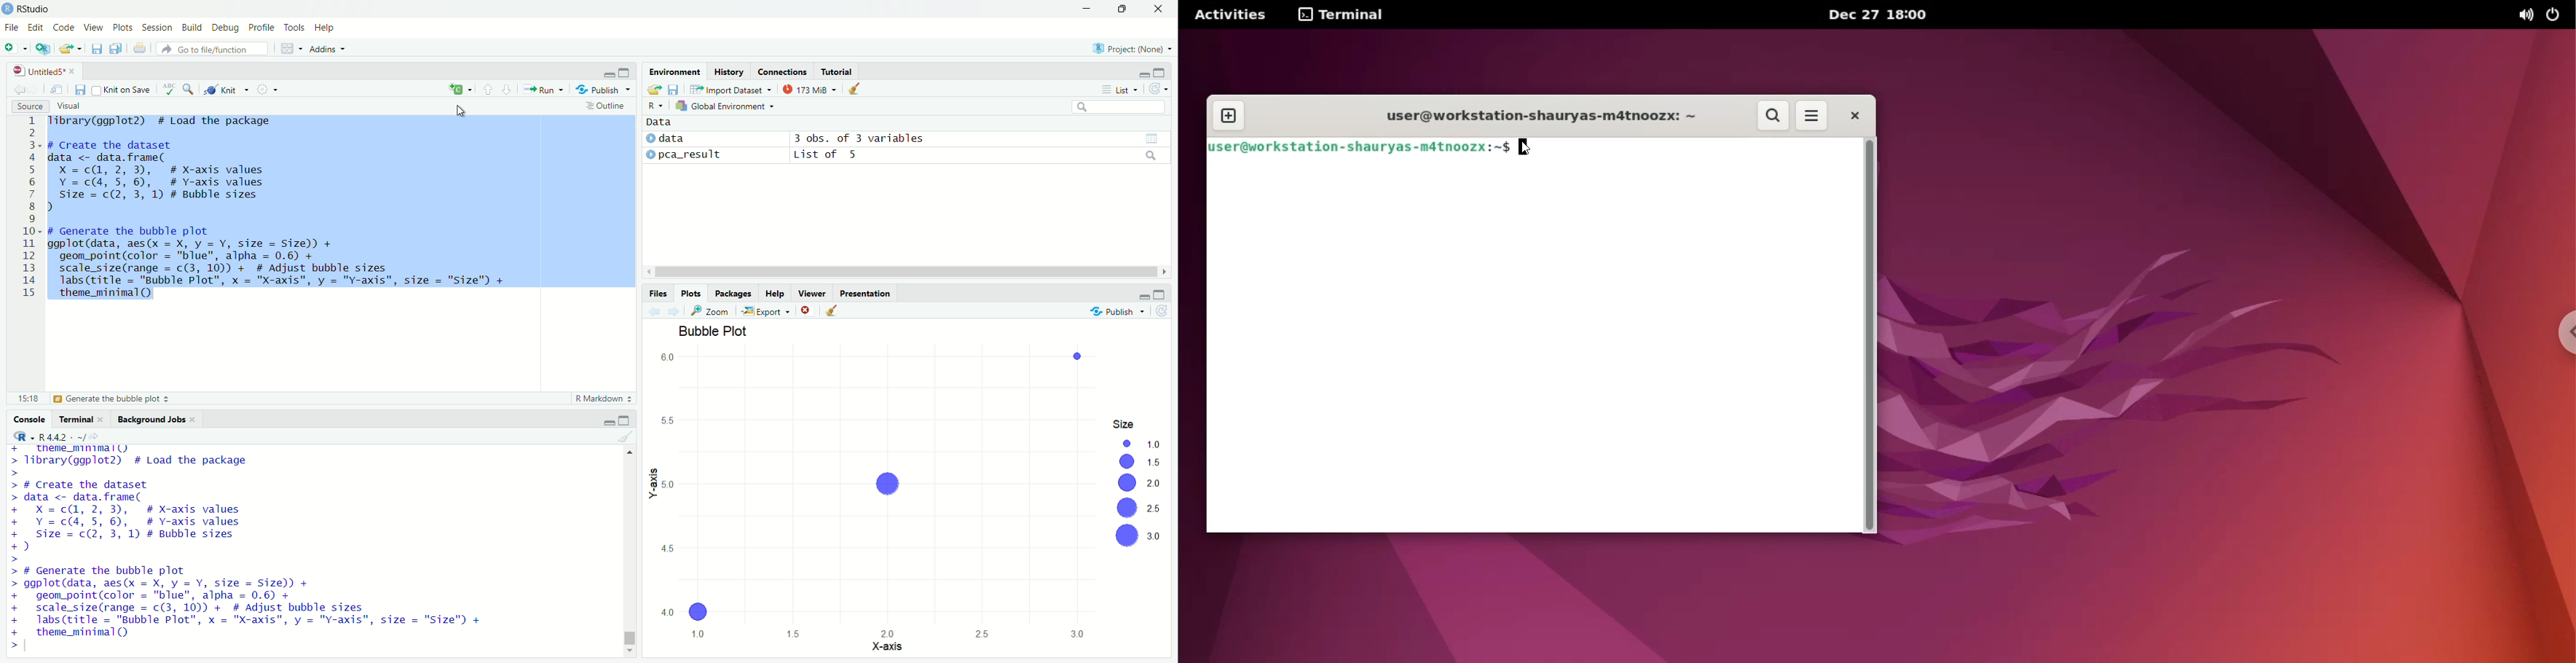 This screenshot has width=2576, height=672. Describe the element at coordinates (609, 71) in the screenshot. I see `minimize` at that location.